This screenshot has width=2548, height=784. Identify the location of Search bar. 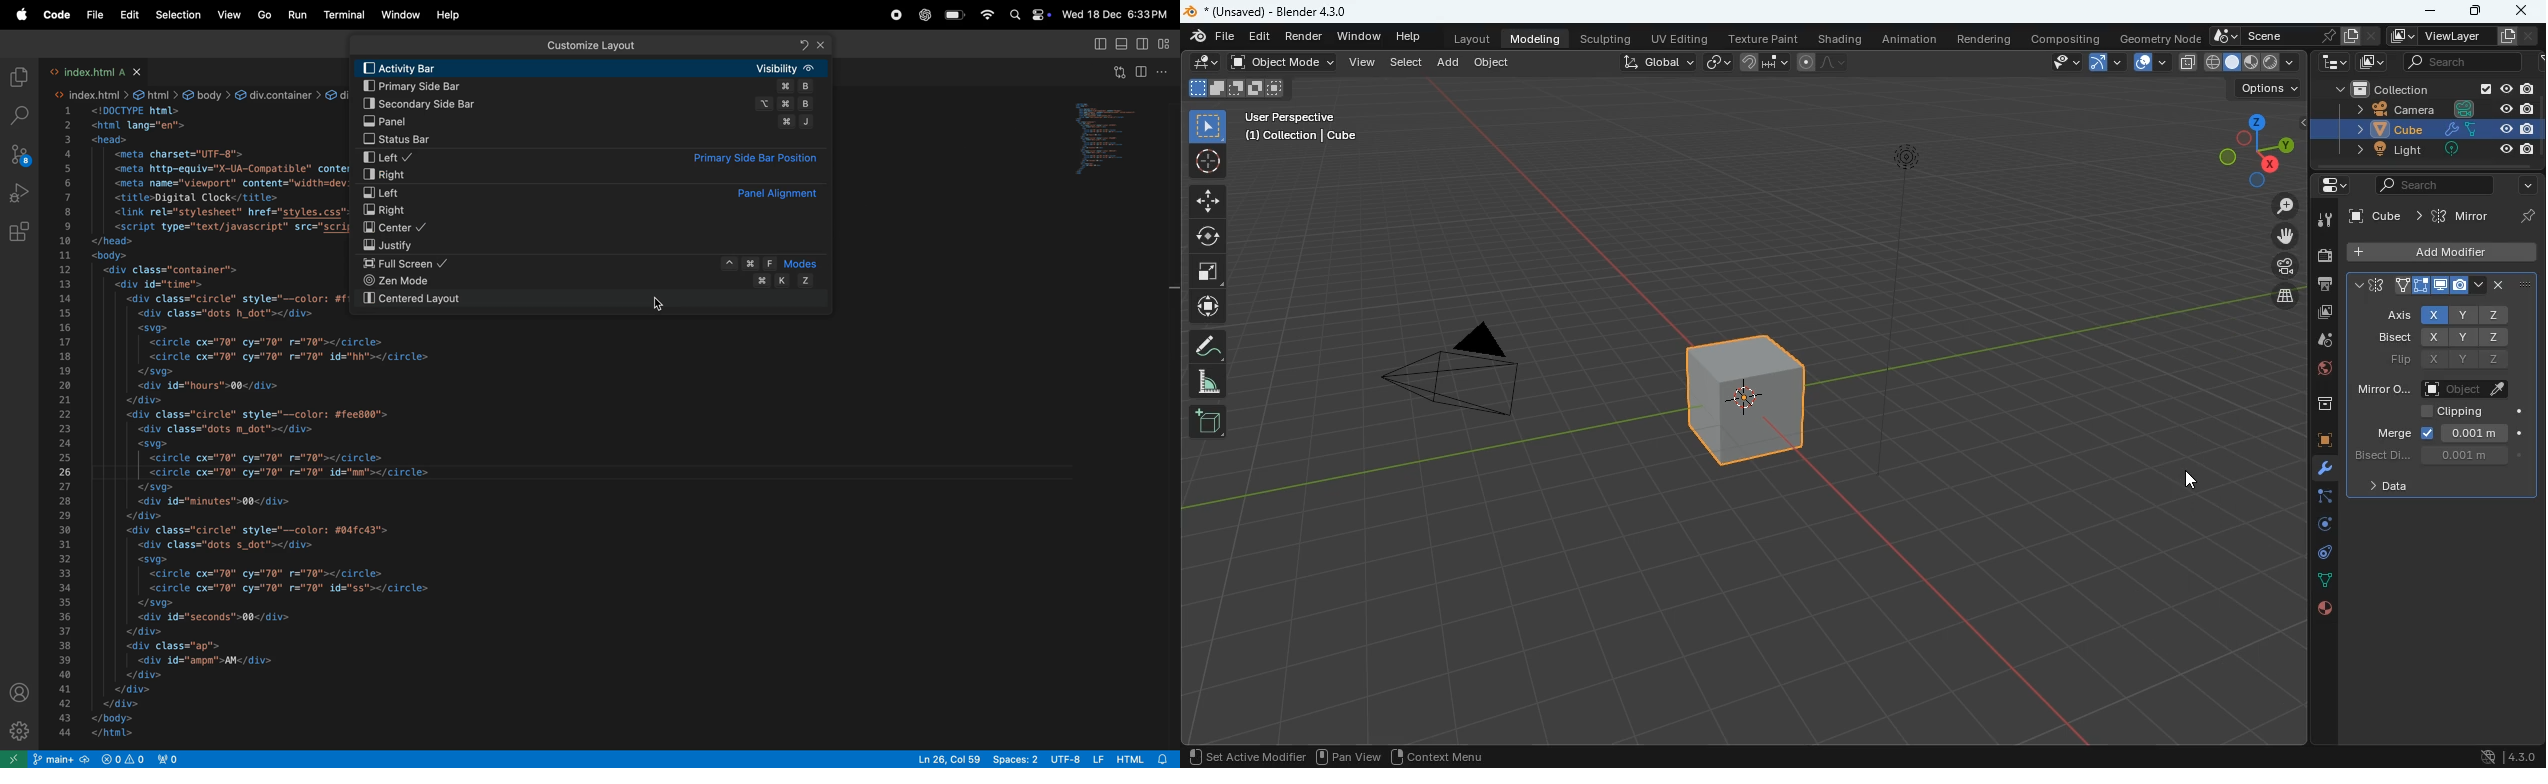
(594, 44).